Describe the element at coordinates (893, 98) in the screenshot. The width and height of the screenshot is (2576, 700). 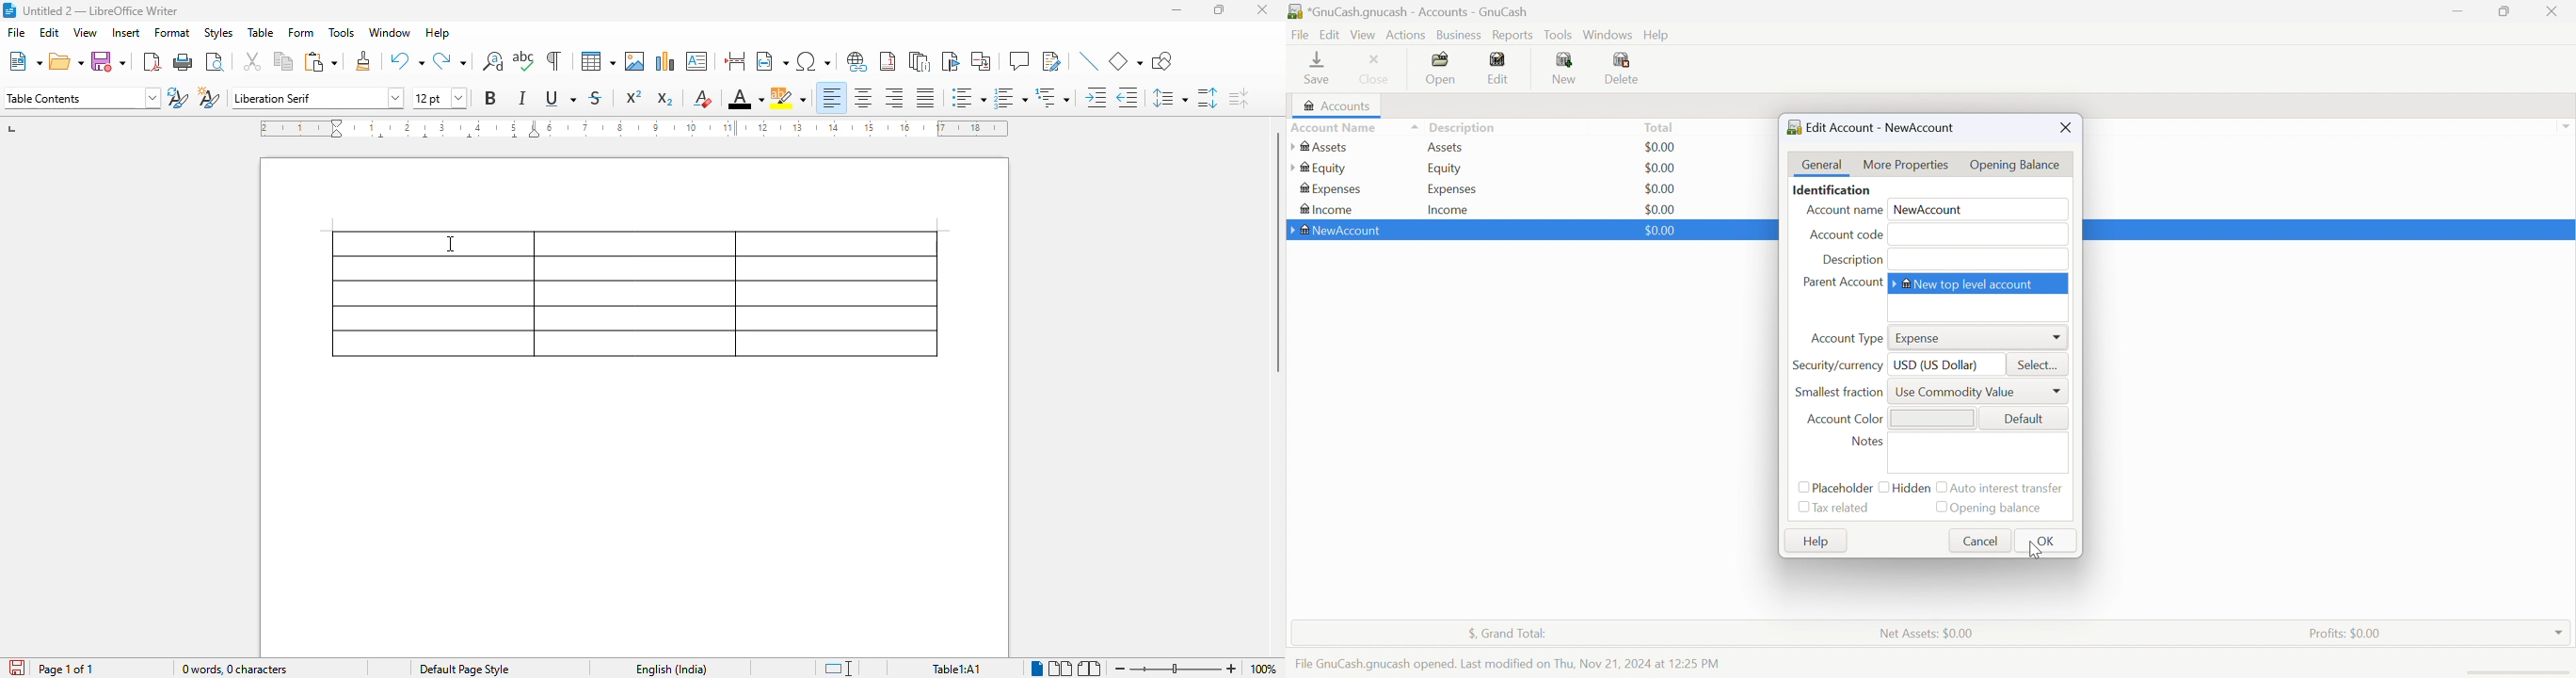
I see `align right` at that location.